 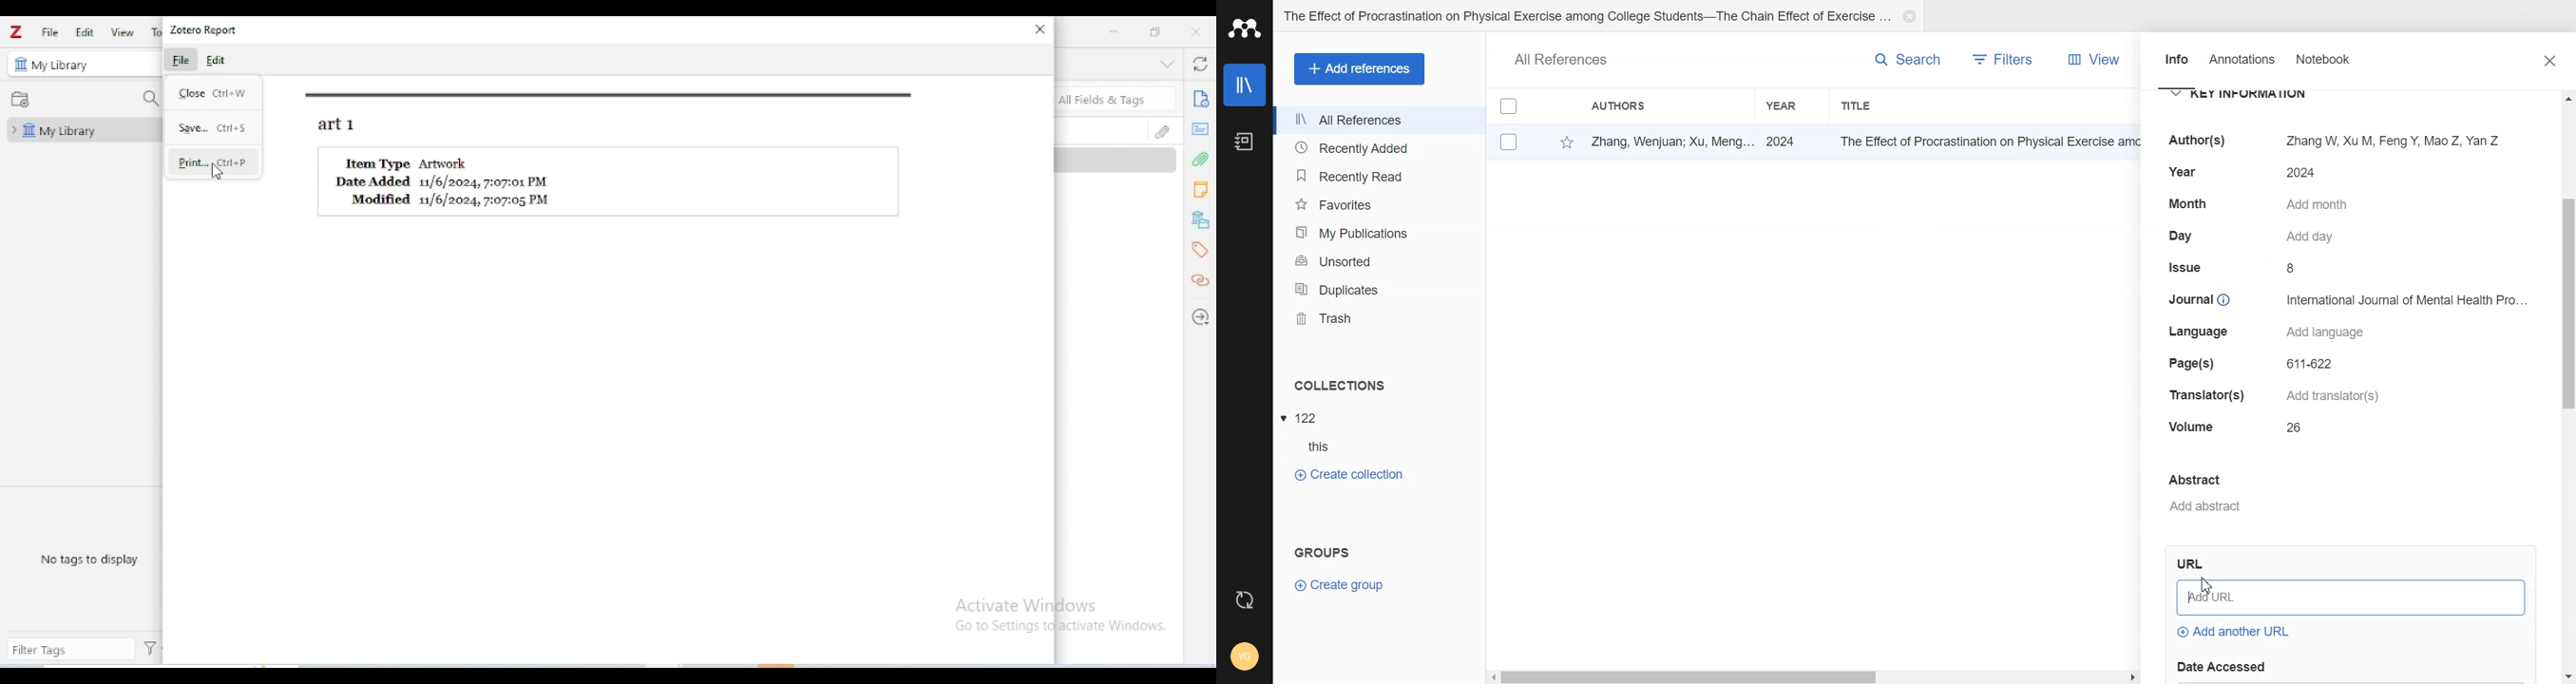 I want to click on Language Add language, so click(x=2272, y=332).